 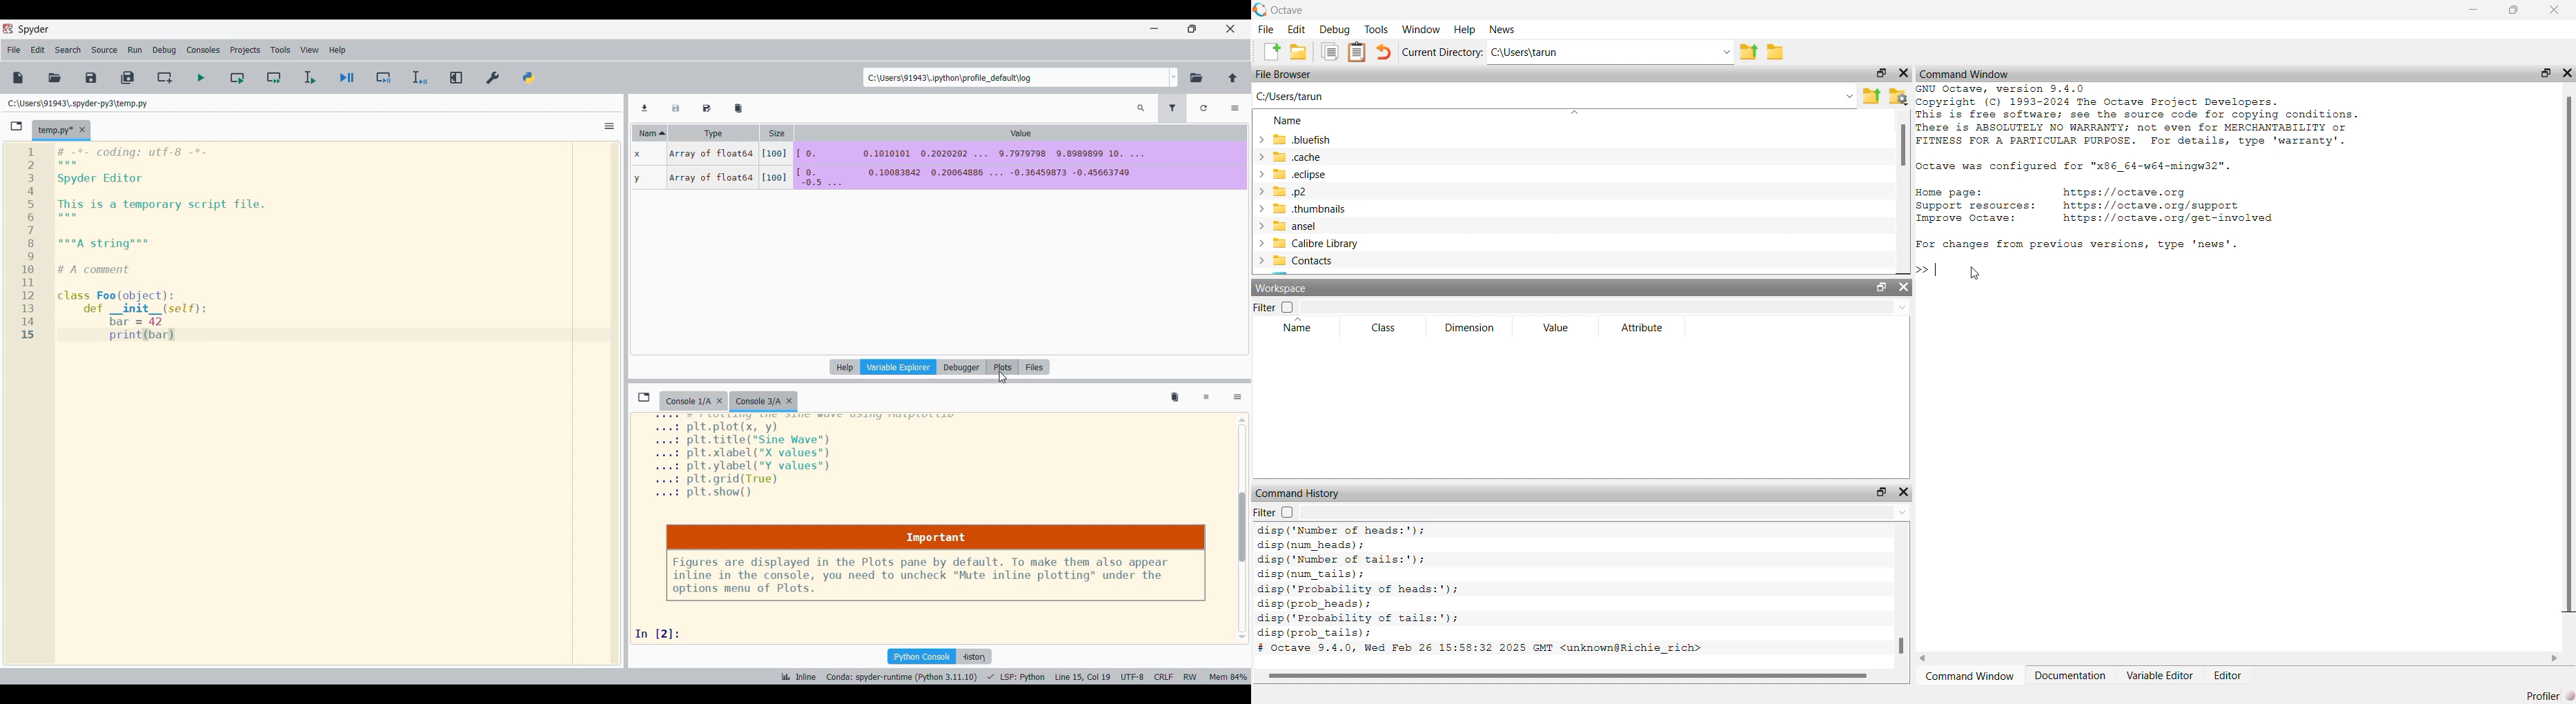 I want to click on Class, so click(x=1383, y=327).